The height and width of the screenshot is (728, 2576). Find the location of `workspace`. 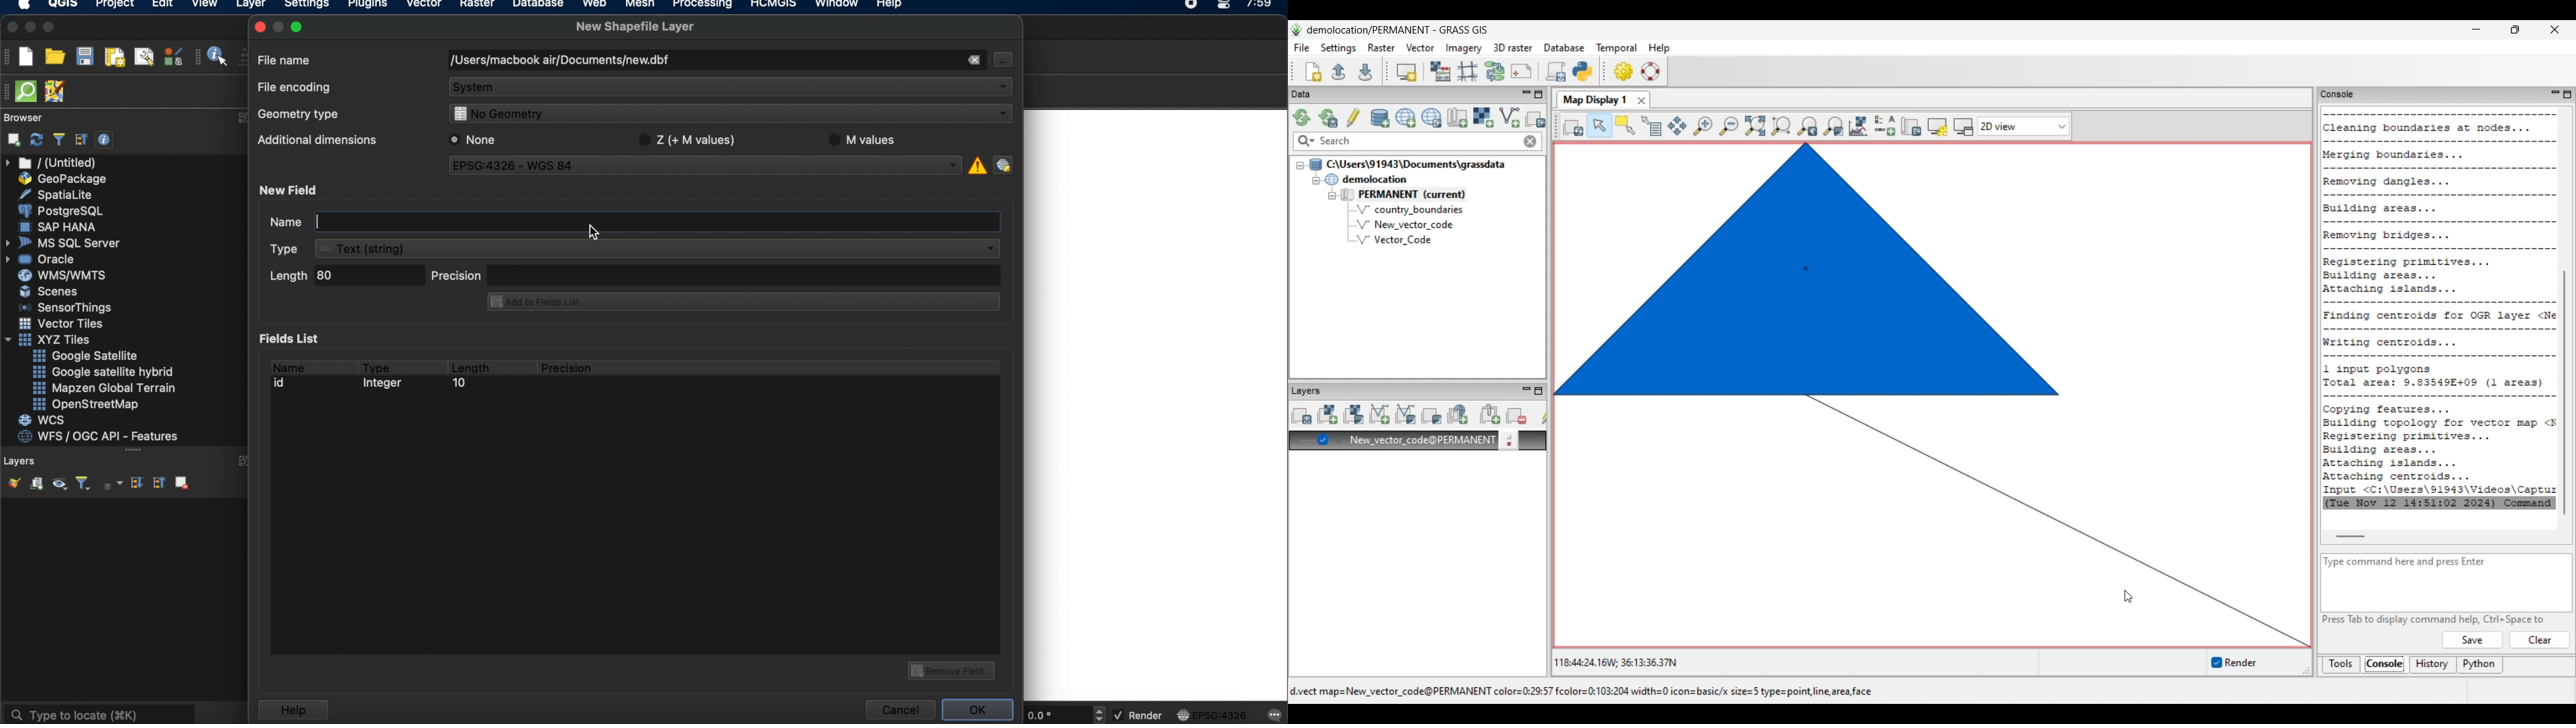

workspace is located at coordinates (1156, 406).